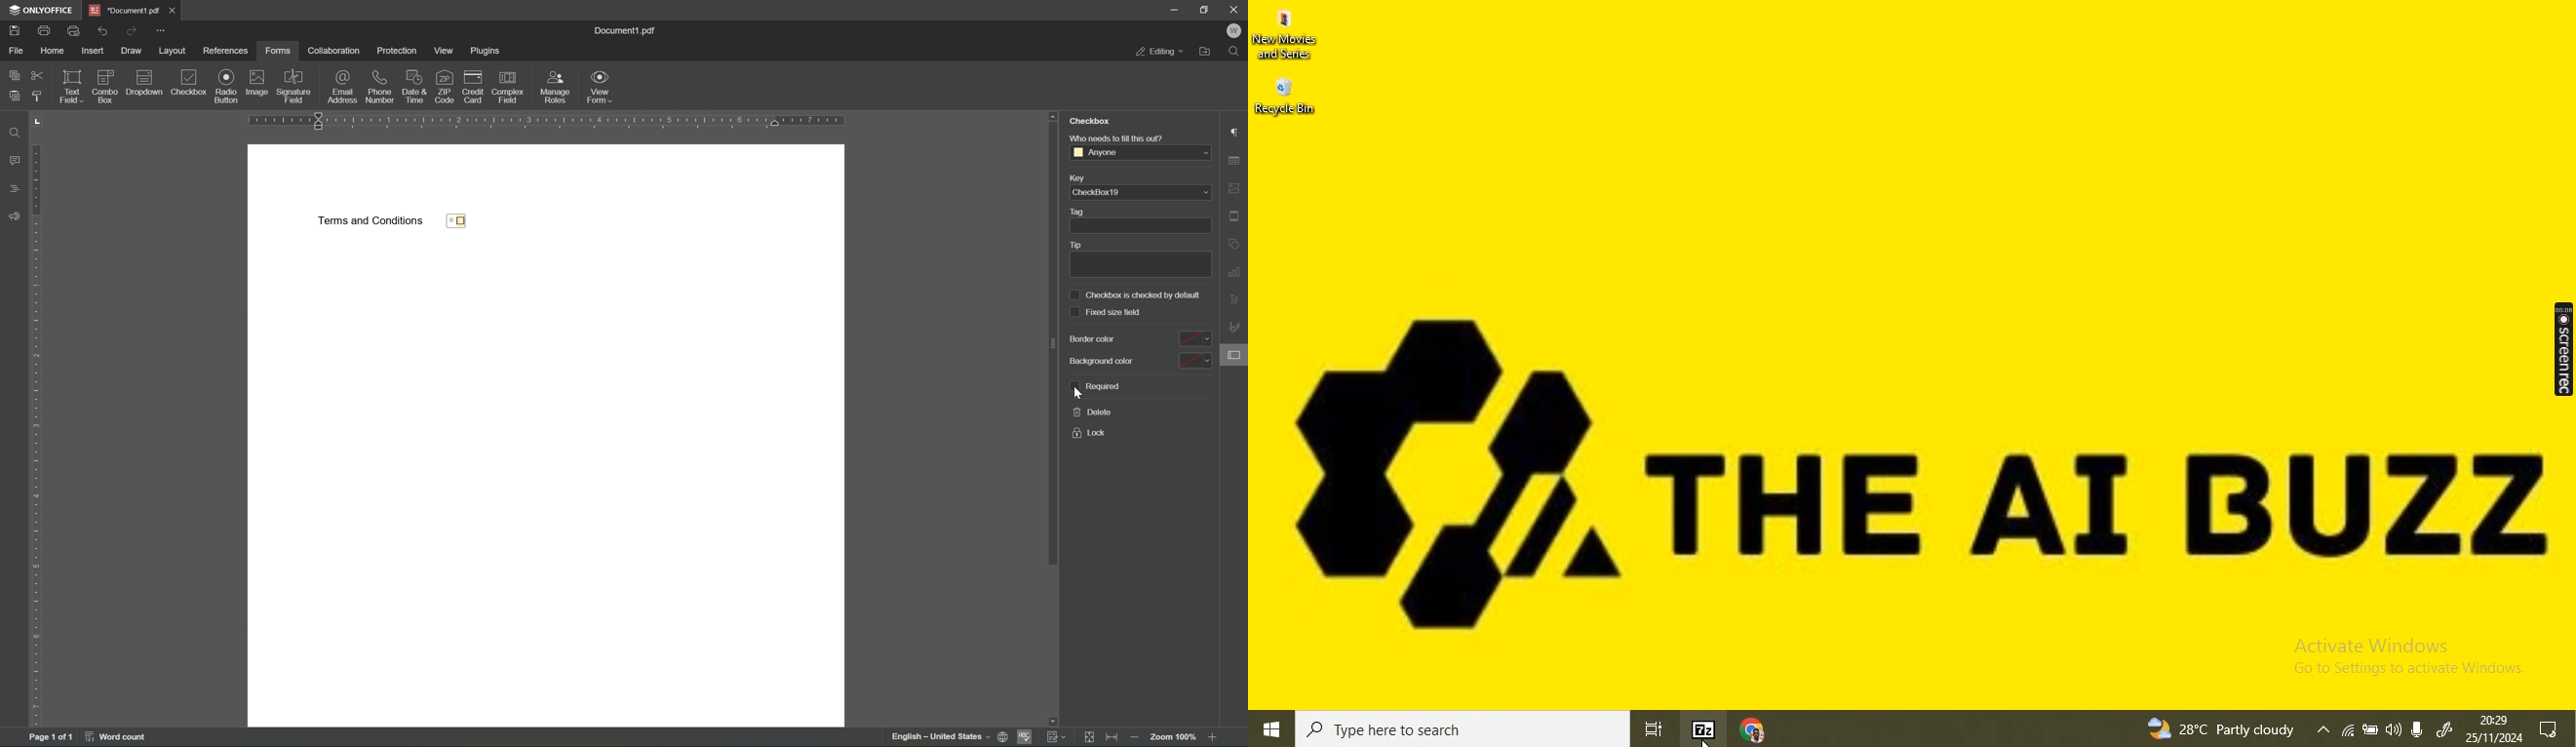  I want to click on header & footer settings, so click(1236, 217).